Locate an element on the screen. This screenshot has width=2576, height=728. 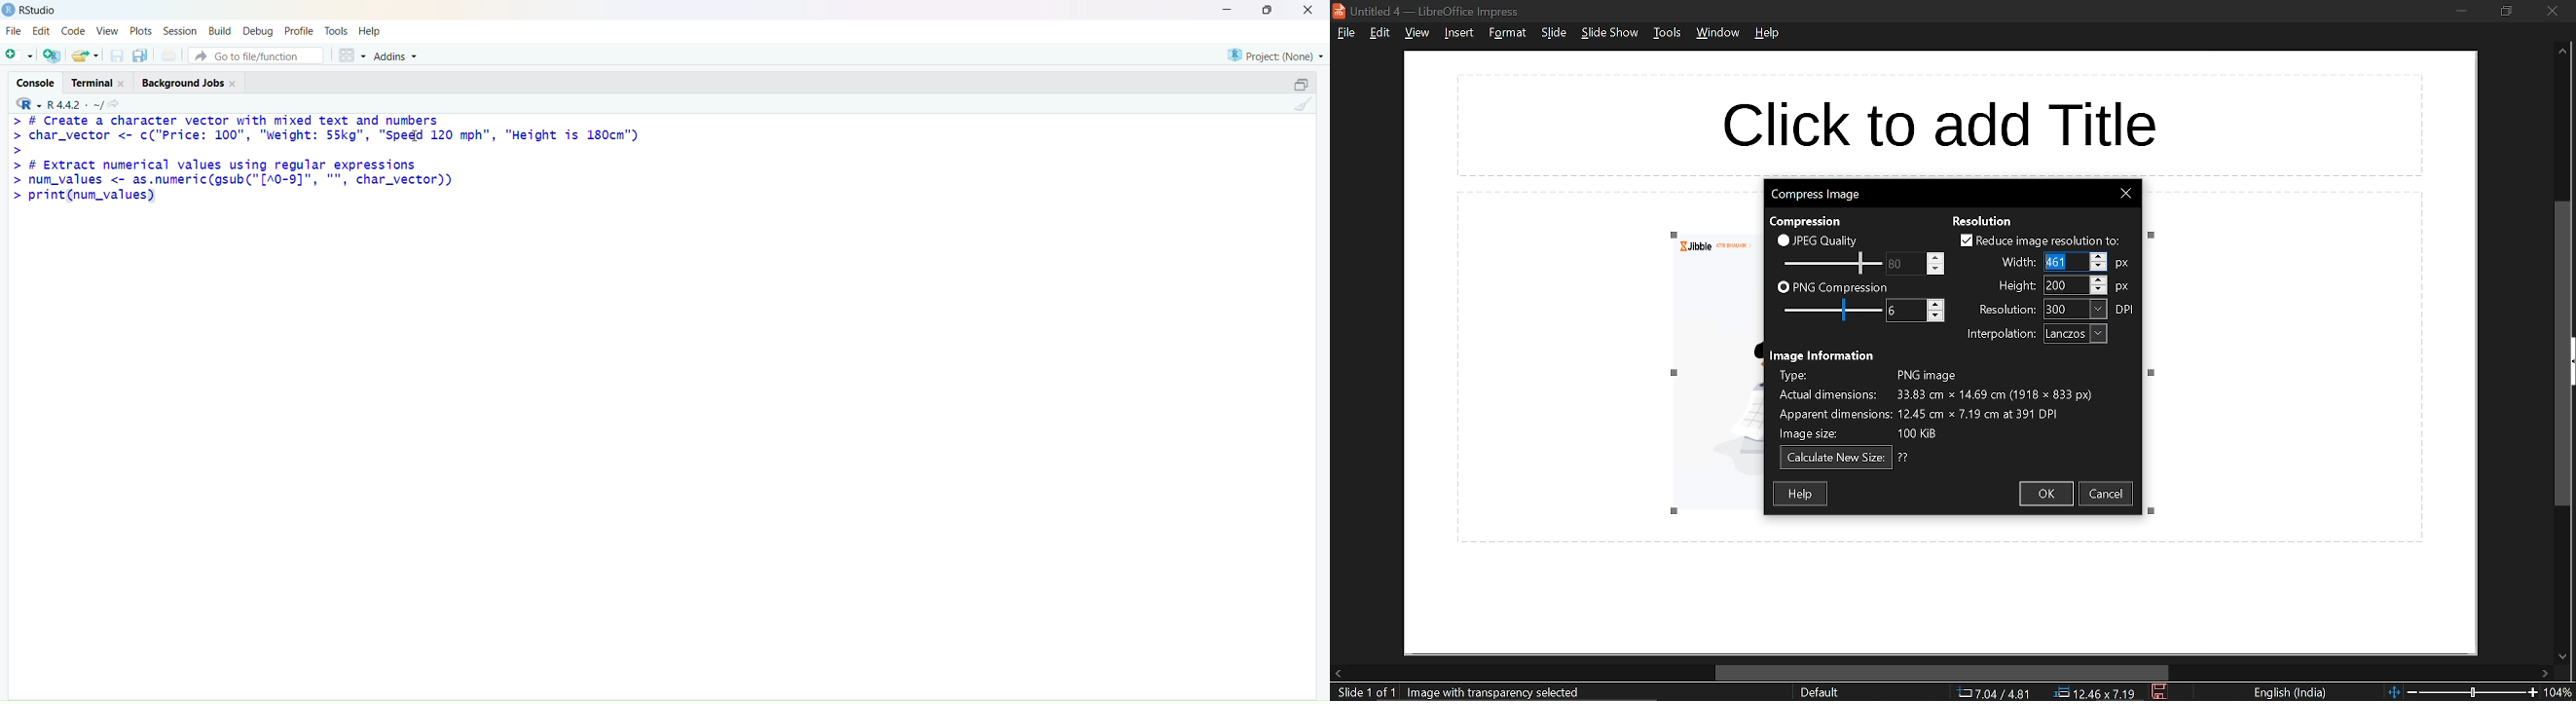
clean is located at coordinates (1304, 103).